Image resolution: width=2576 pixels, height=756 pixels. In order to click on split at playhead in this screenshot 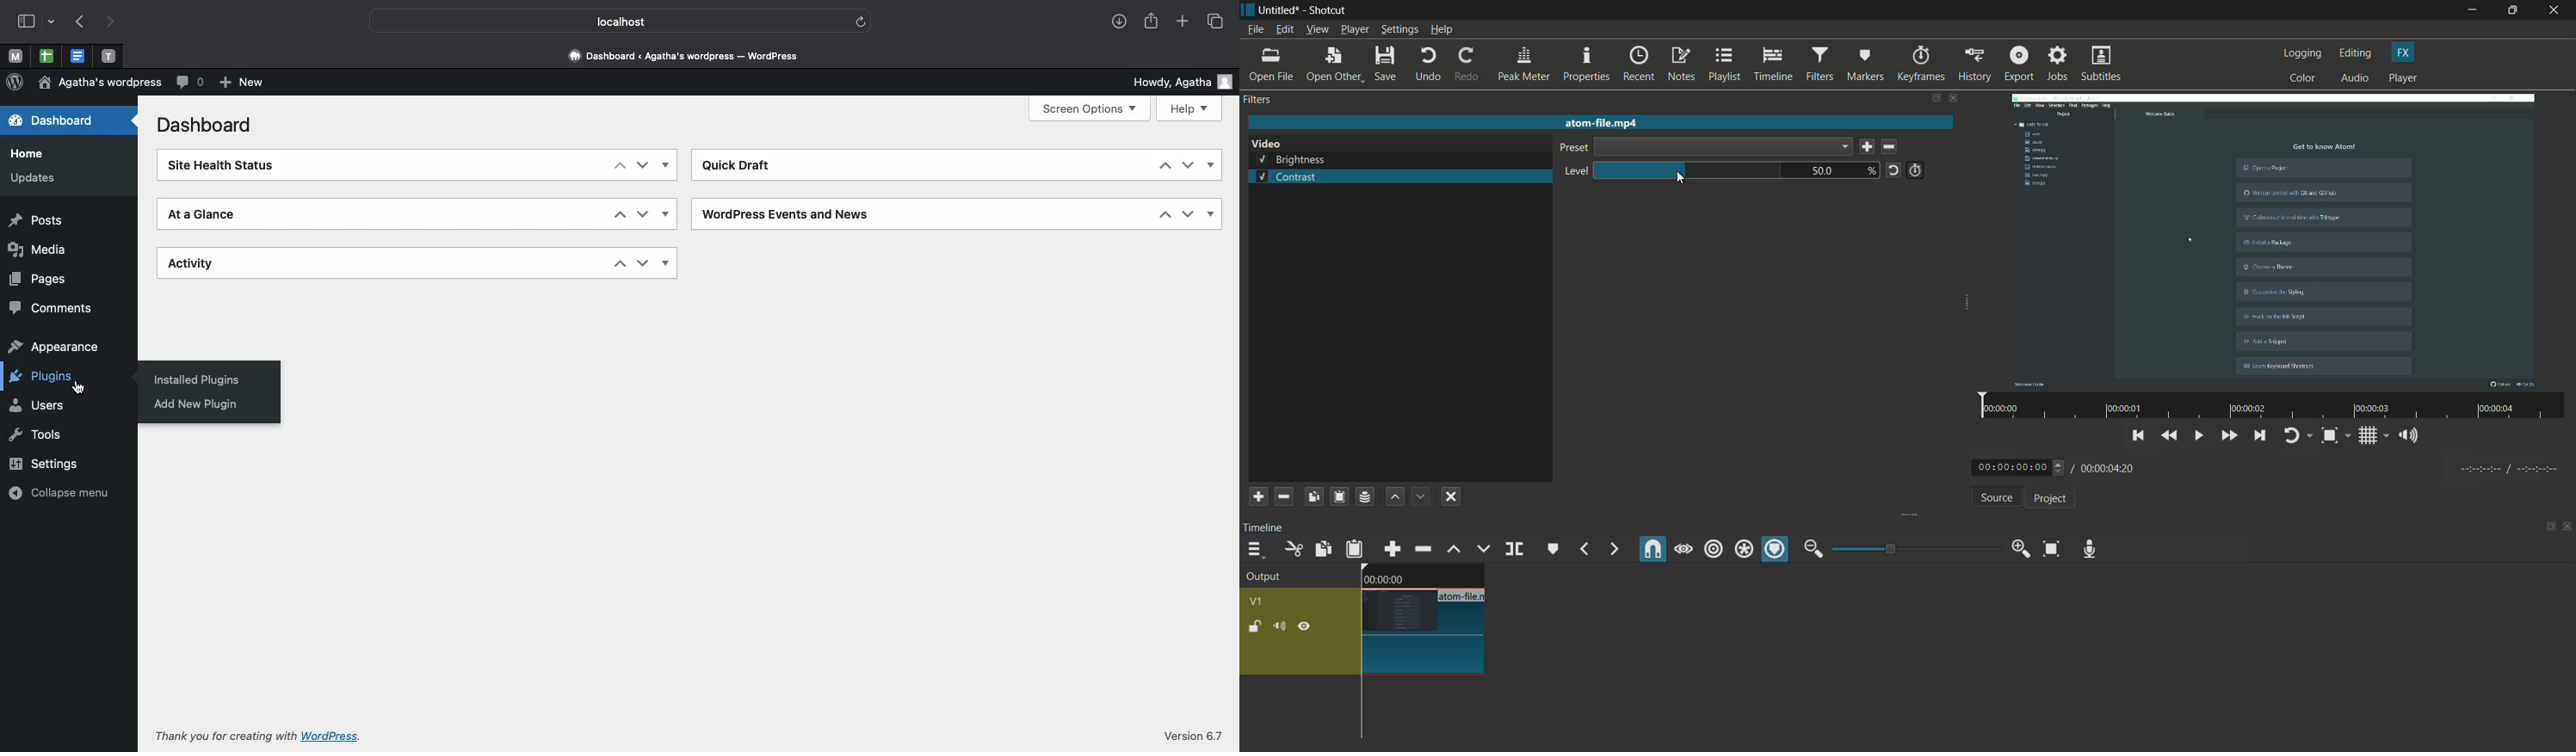, I will do `click(1516, 550)`.